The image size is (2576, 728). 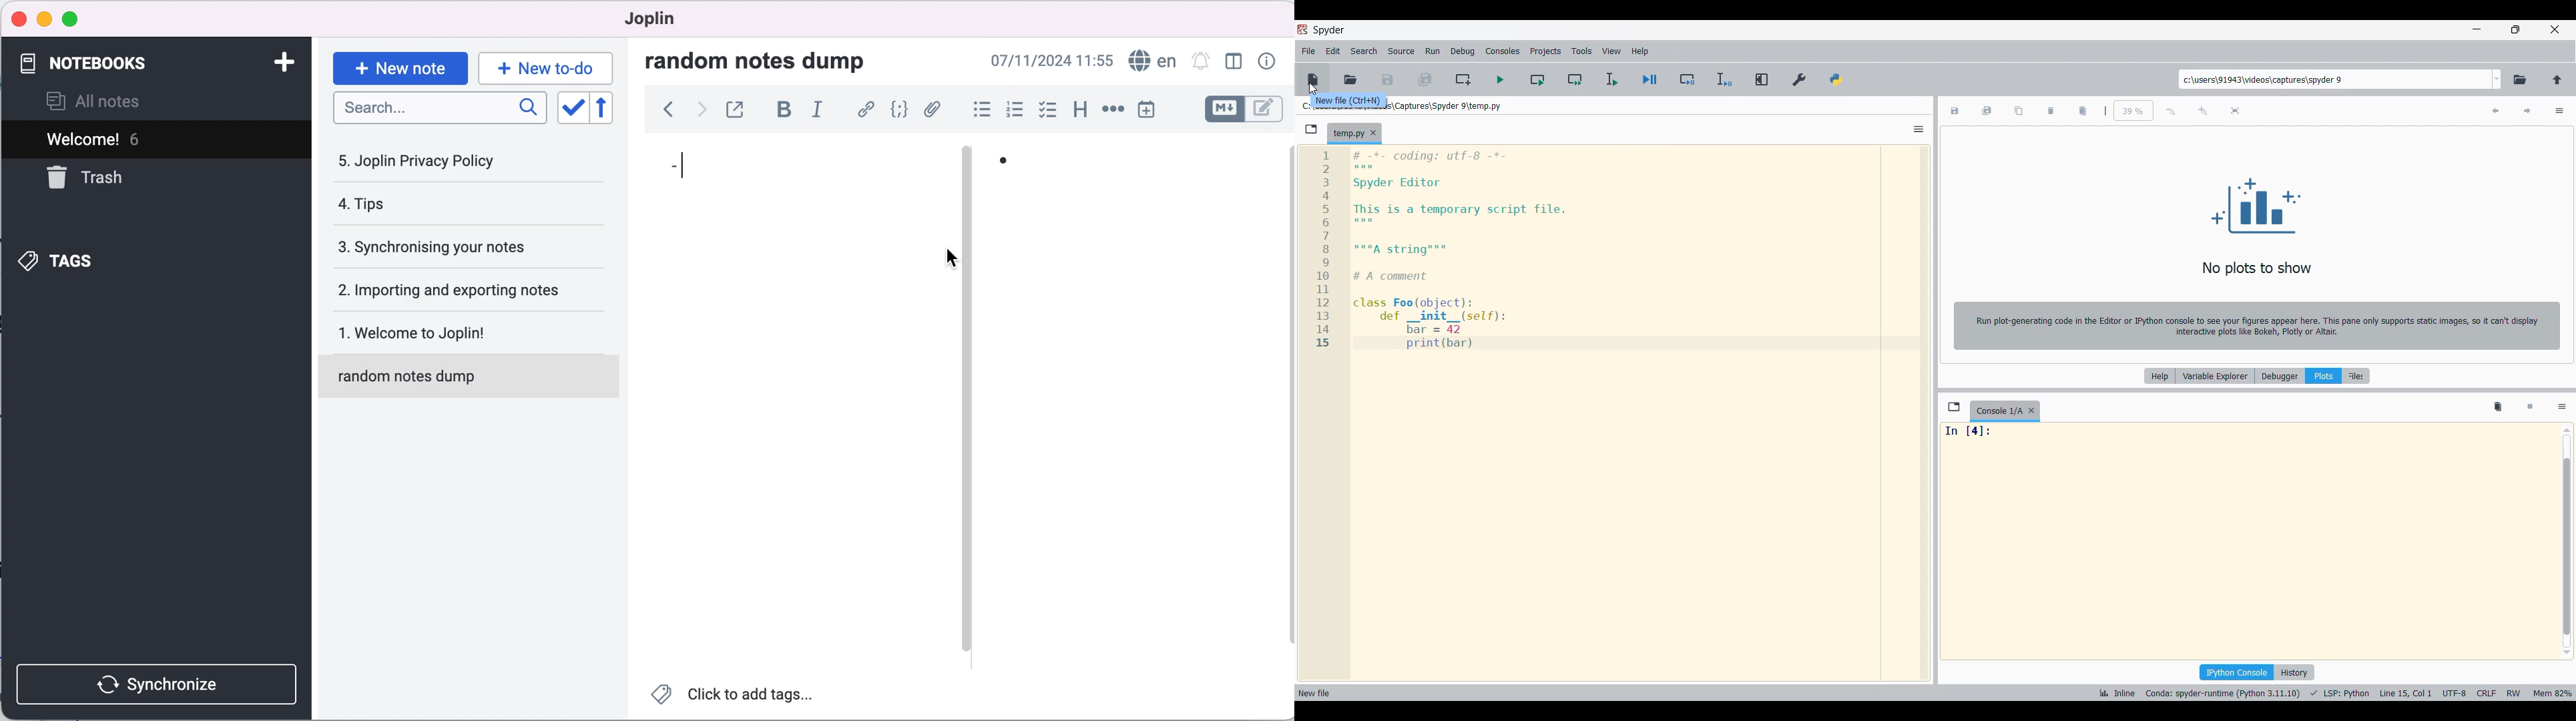 What do you see at coordinates (2019, 111) in the screenshot?
I see `Copy plot to clipboard as image` at bounding box center [2019, 111].